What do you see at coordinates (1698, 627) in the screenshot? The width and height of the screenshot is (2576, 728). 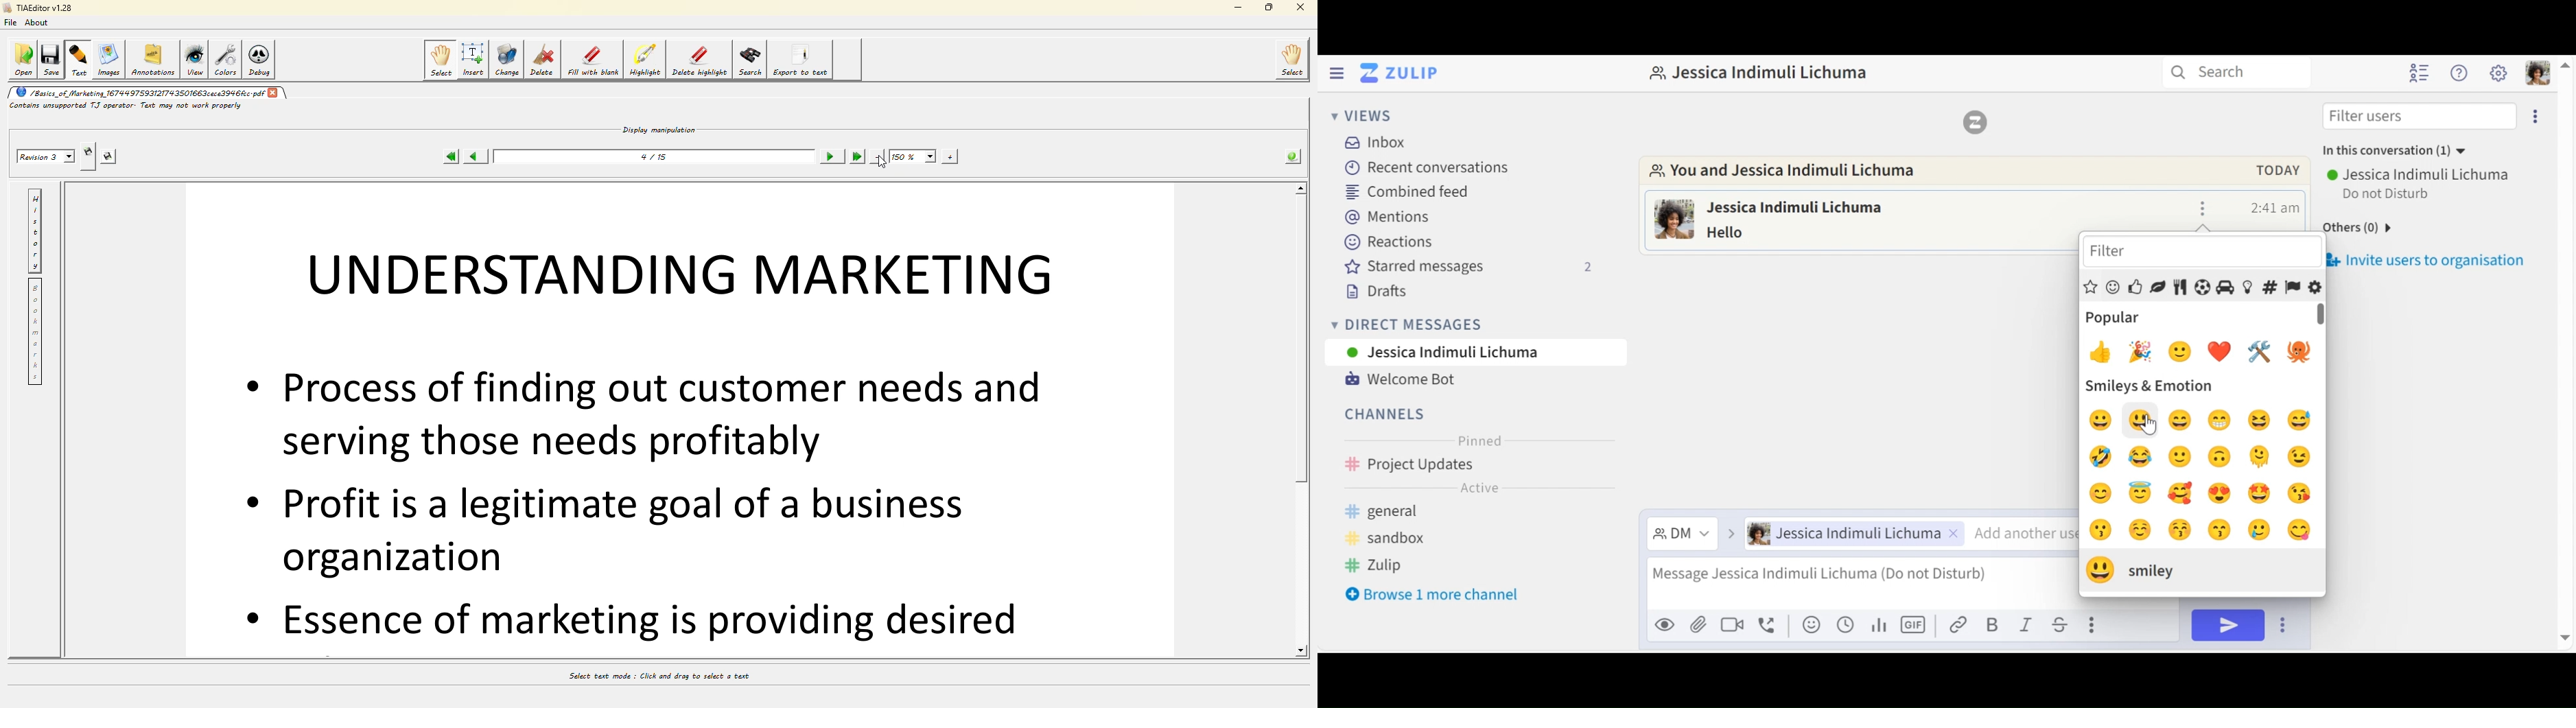 I see `Upload File` at bounding box center [1698, 627].